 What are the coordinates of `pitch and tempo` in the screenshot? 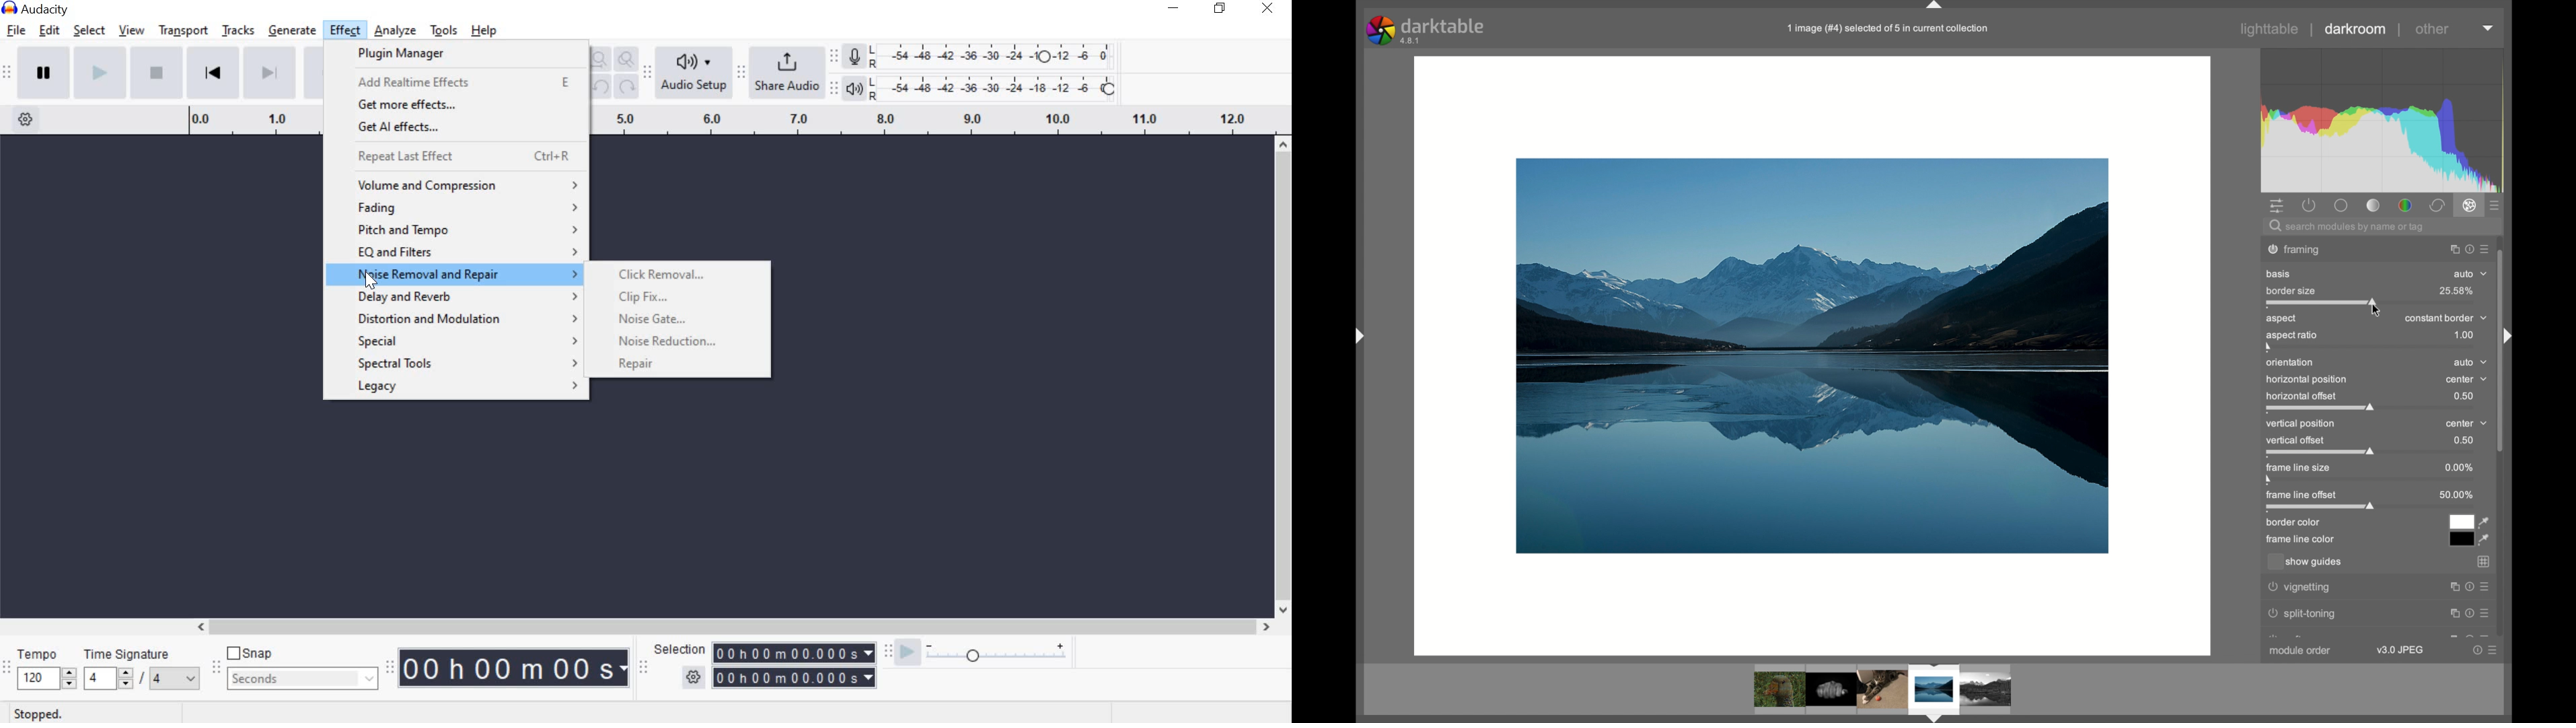 It's located at (472, 231).